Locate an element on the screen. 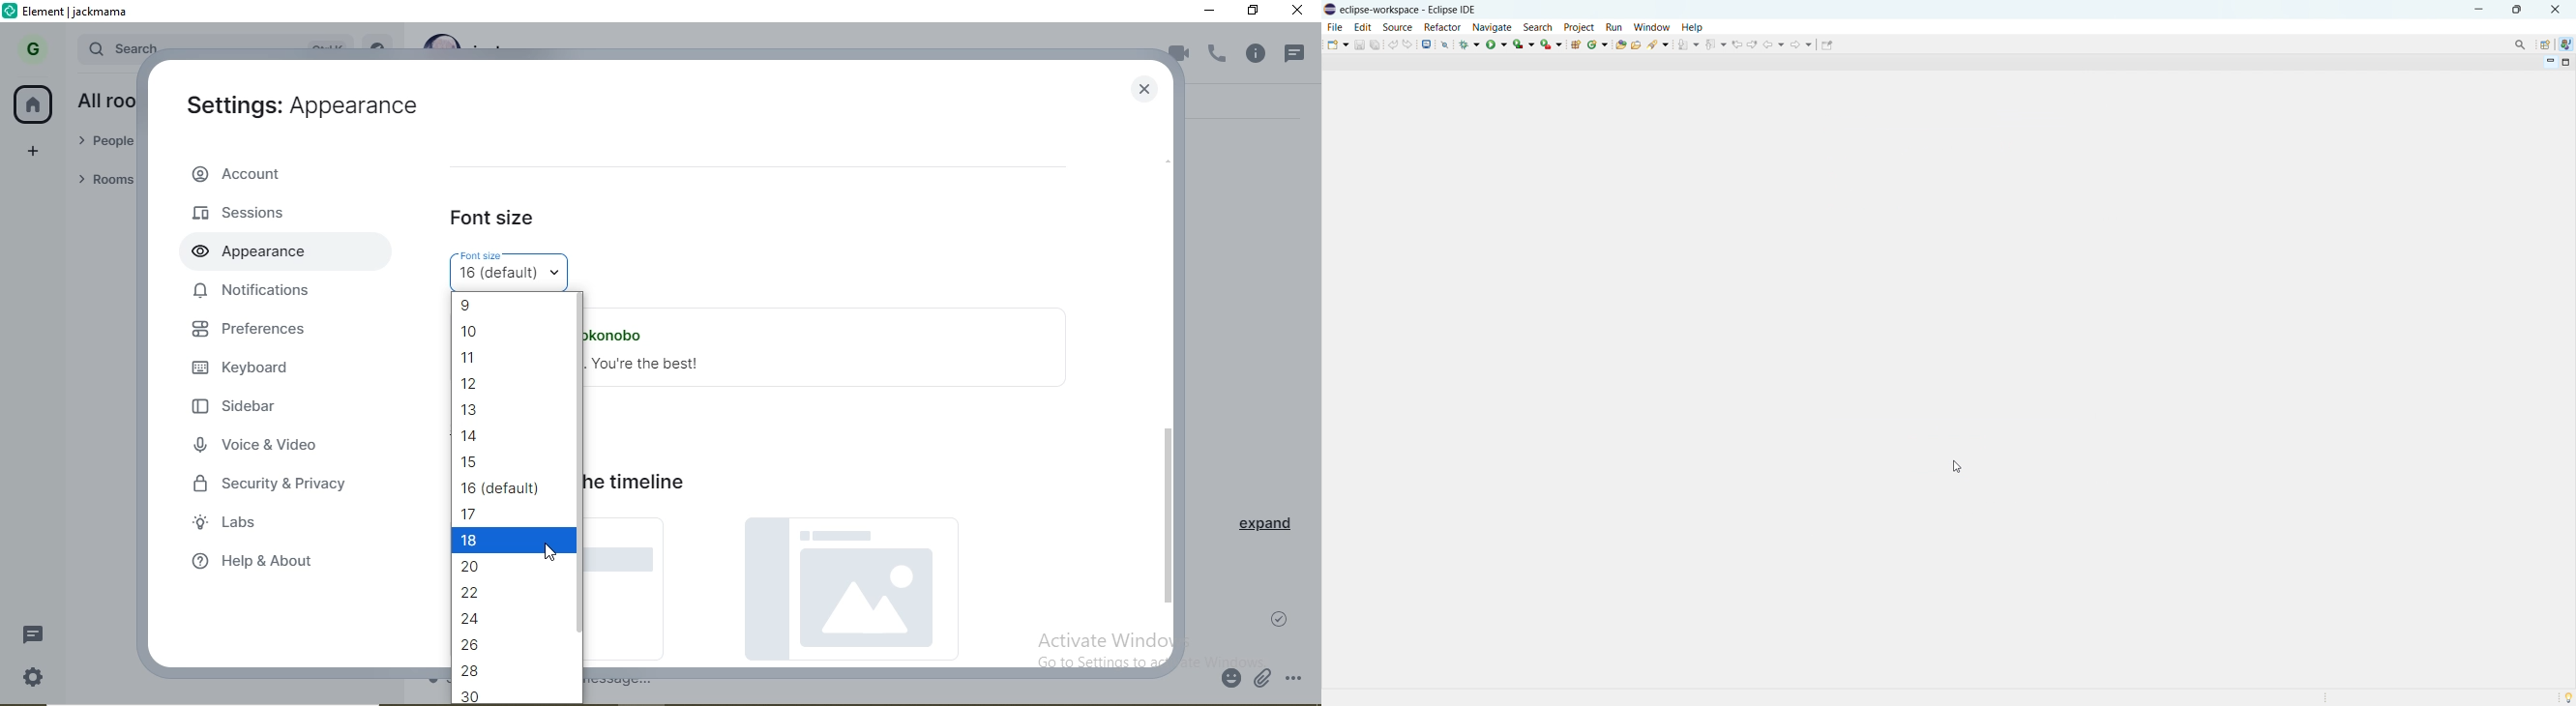 This screenshot has height=728, width=2576. notification is located at coordinates (1298, 49).